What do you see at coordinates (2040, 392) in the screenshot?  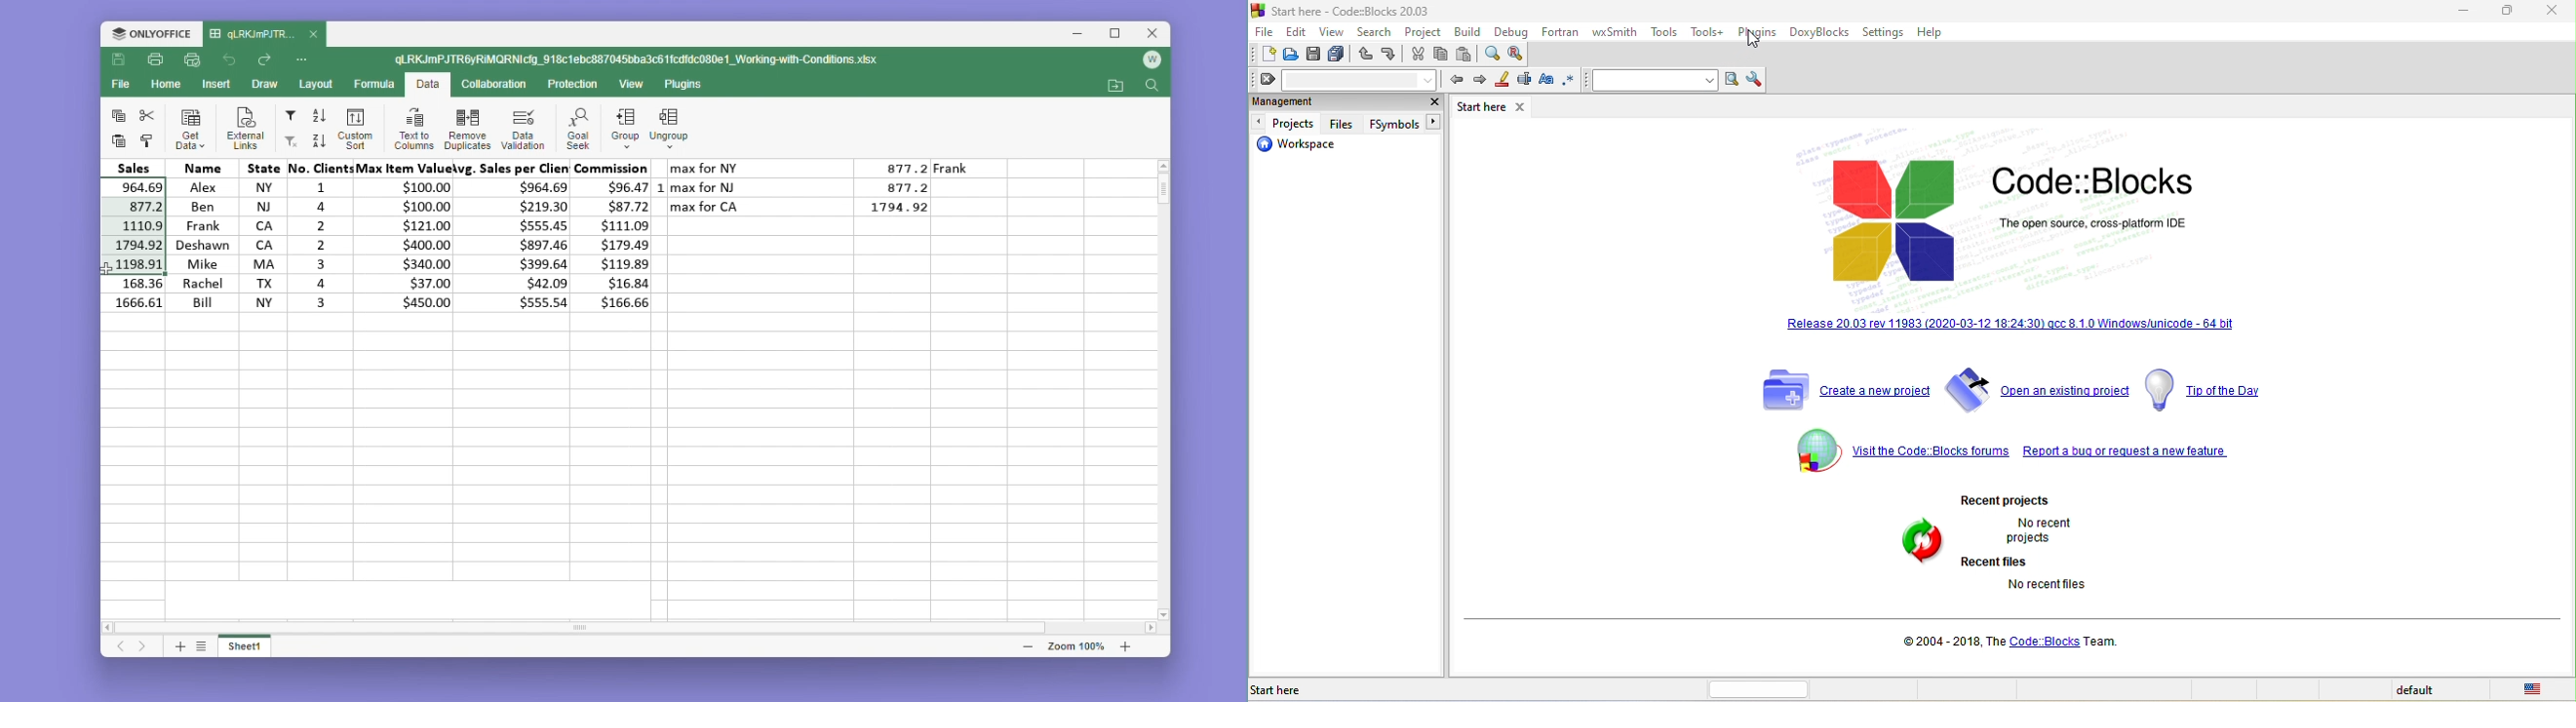 I see `open an existing project` at bounding box center [2040, 392].